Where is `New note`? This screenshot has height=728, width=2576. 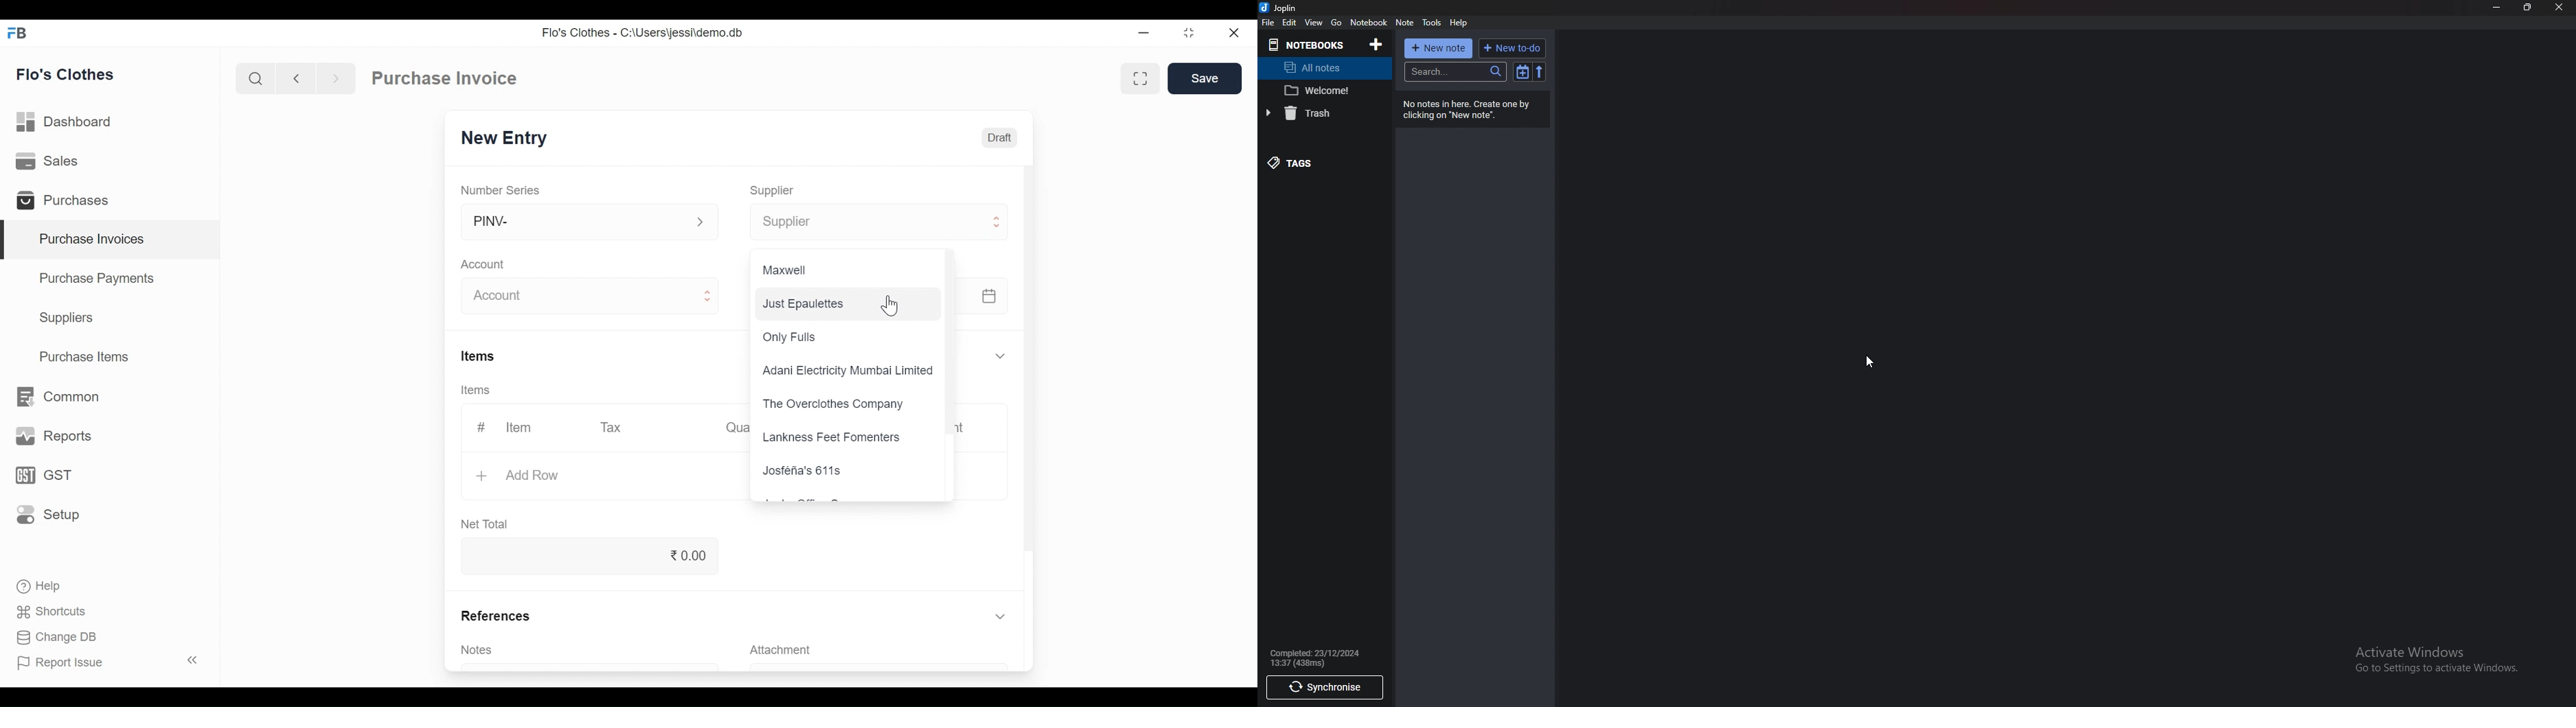 New note is located at coordinates (1438, 48).